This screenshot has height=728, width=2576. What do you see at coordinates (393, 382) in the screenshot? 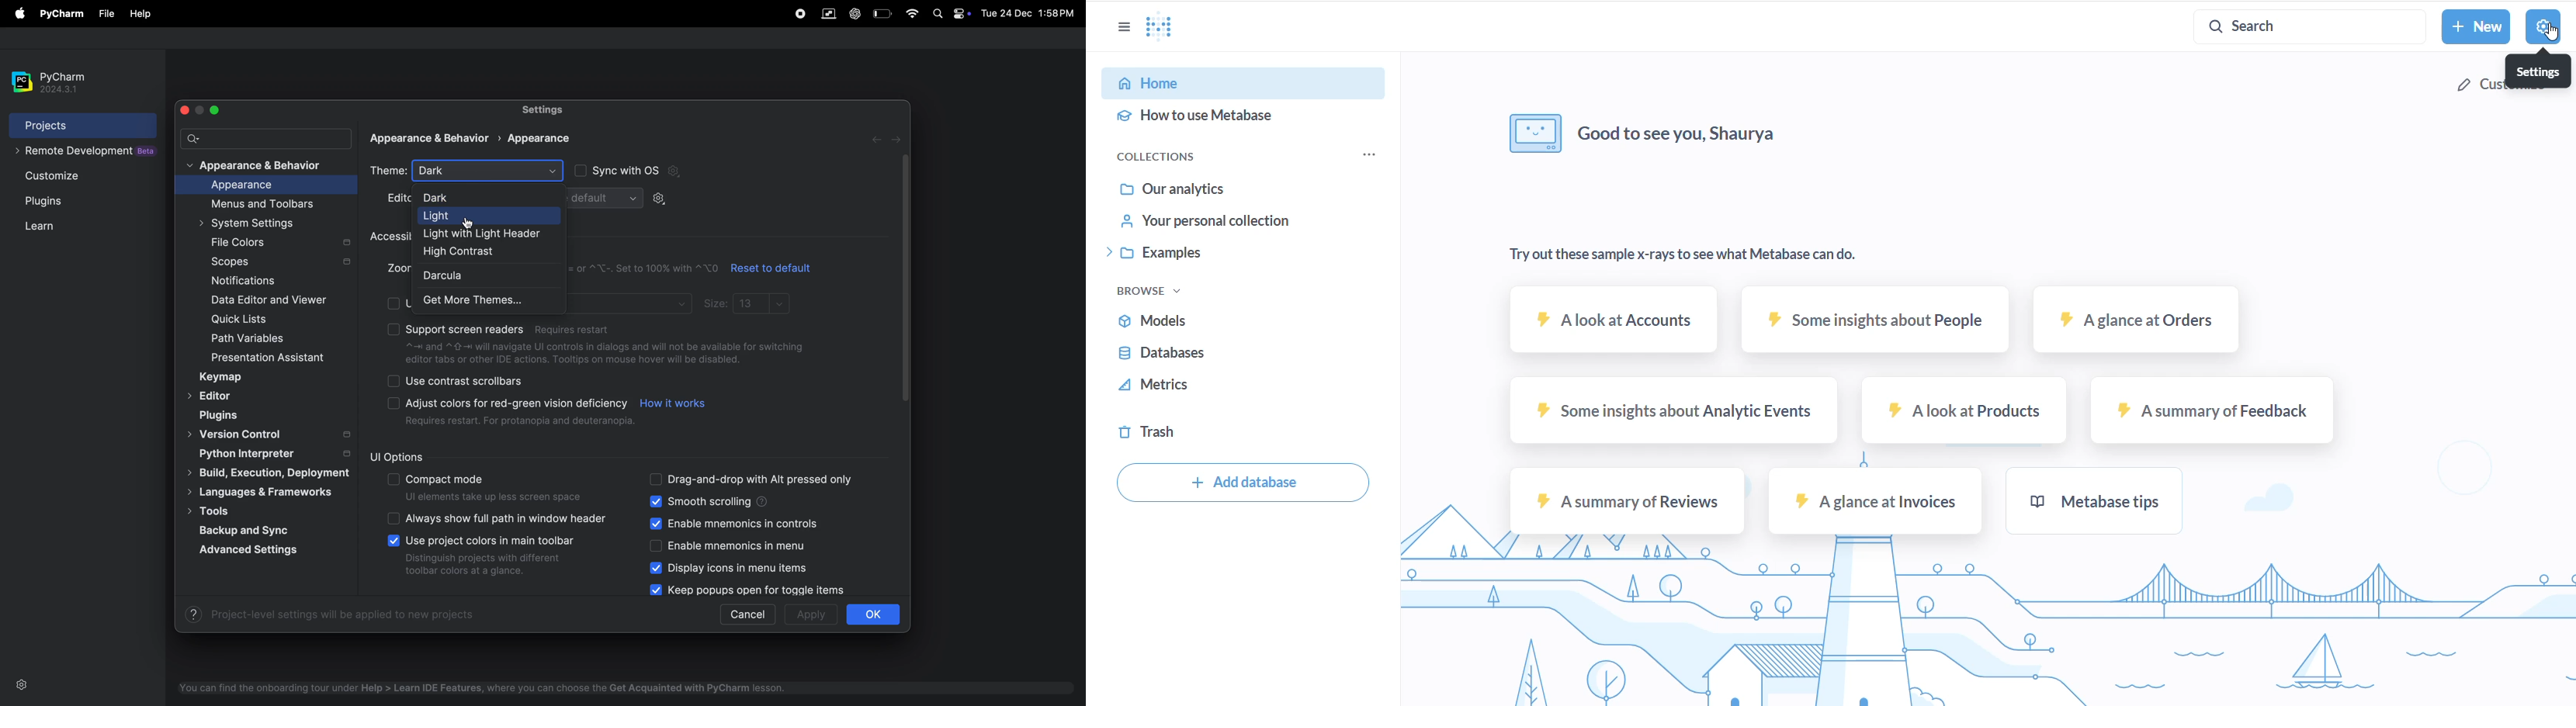
I see `check boxes` at bounding box center [393, 382].